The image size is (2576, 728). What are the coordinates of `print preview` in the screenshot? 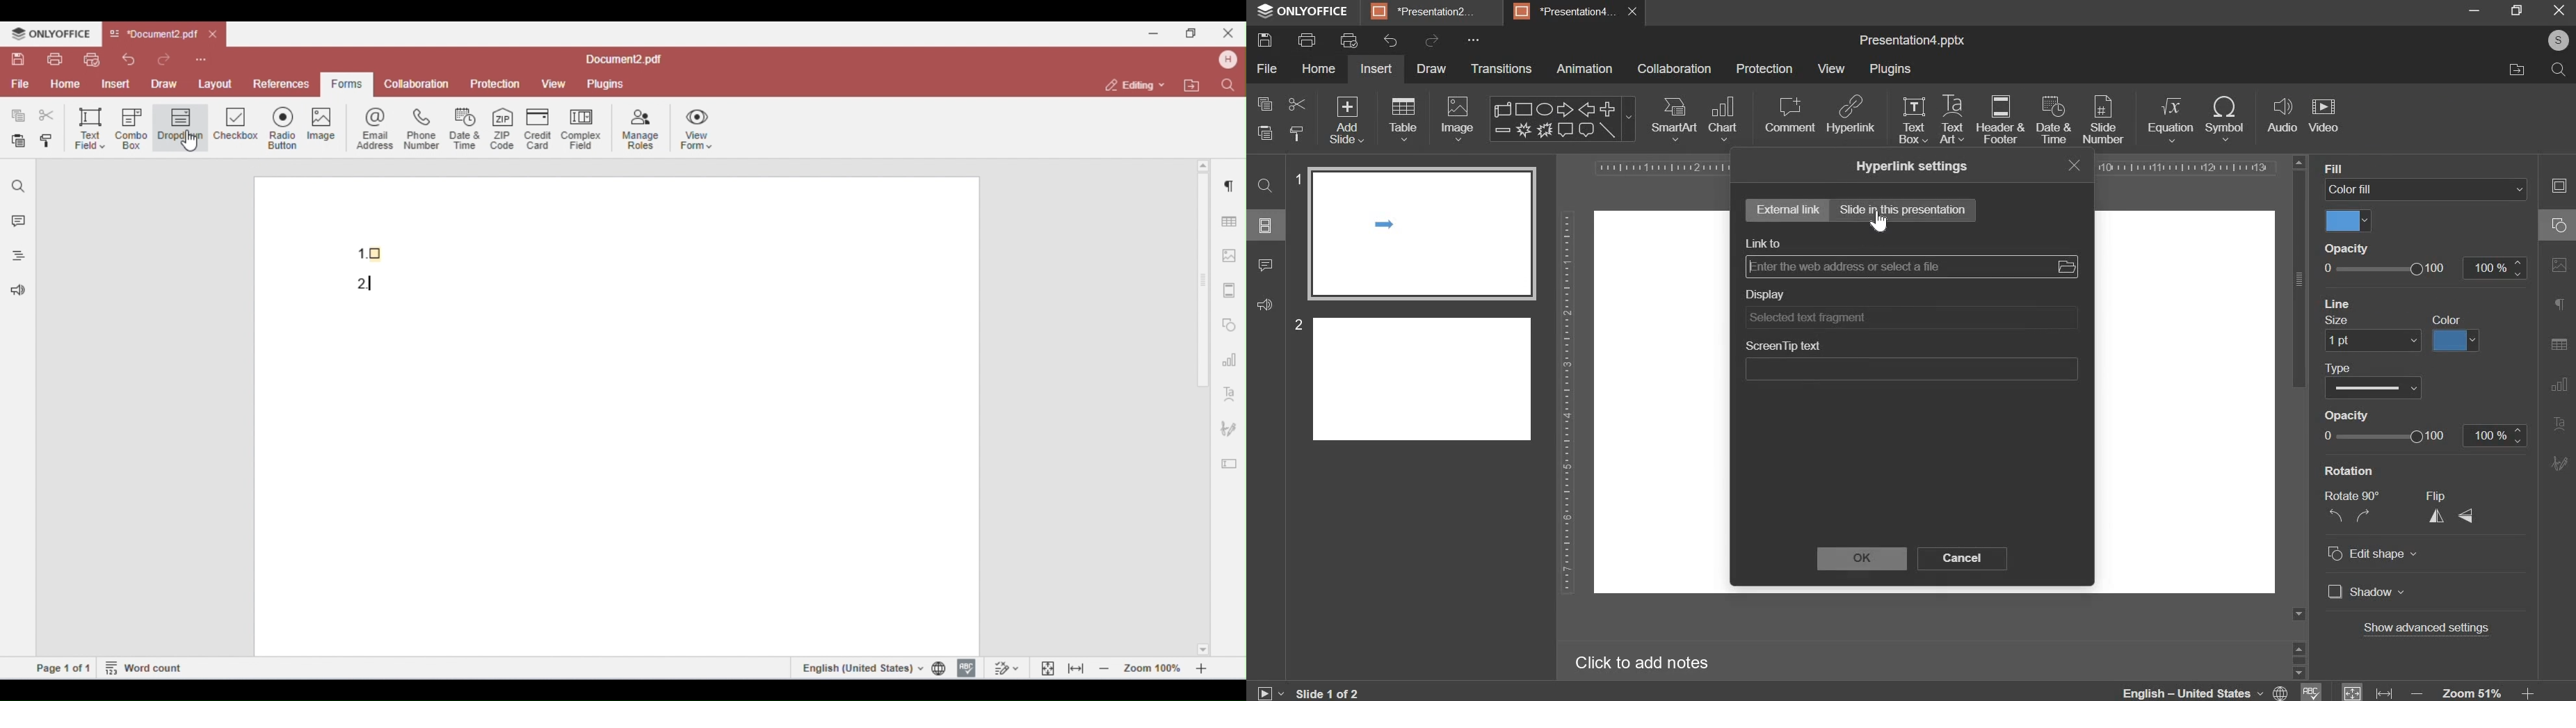 It's located at (1349, 41).